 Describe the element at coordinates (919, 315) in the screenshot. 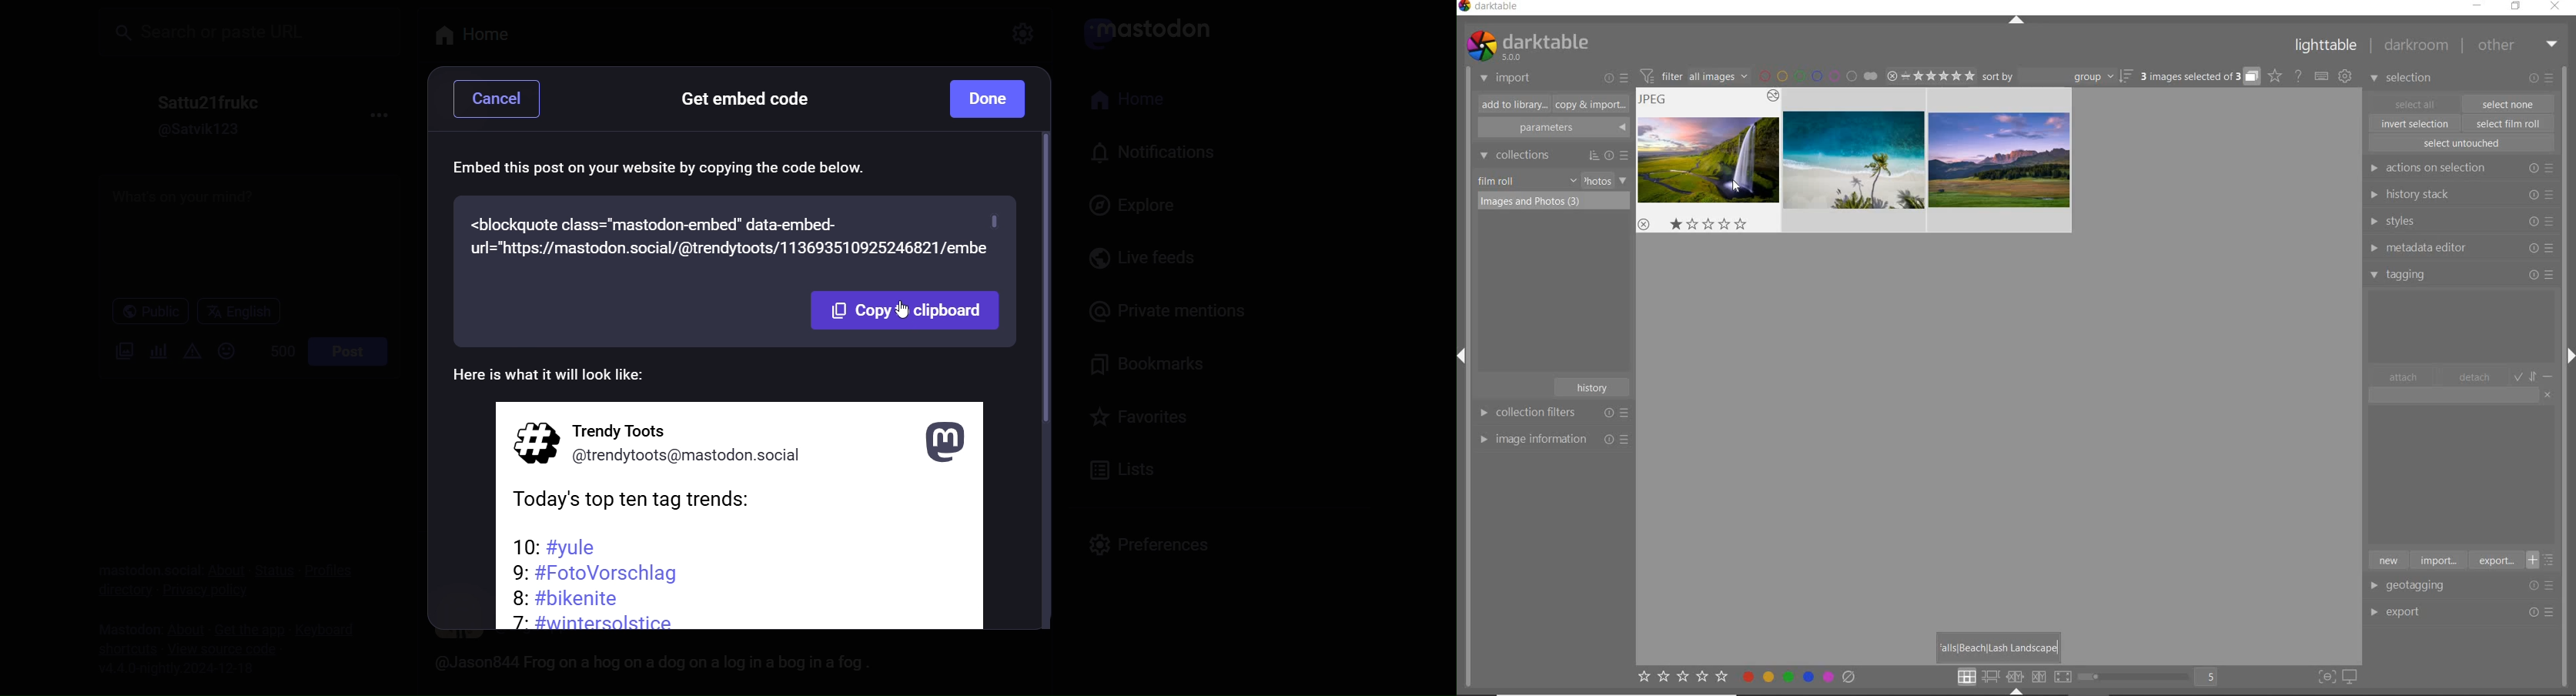

I see `cursor` at that location.